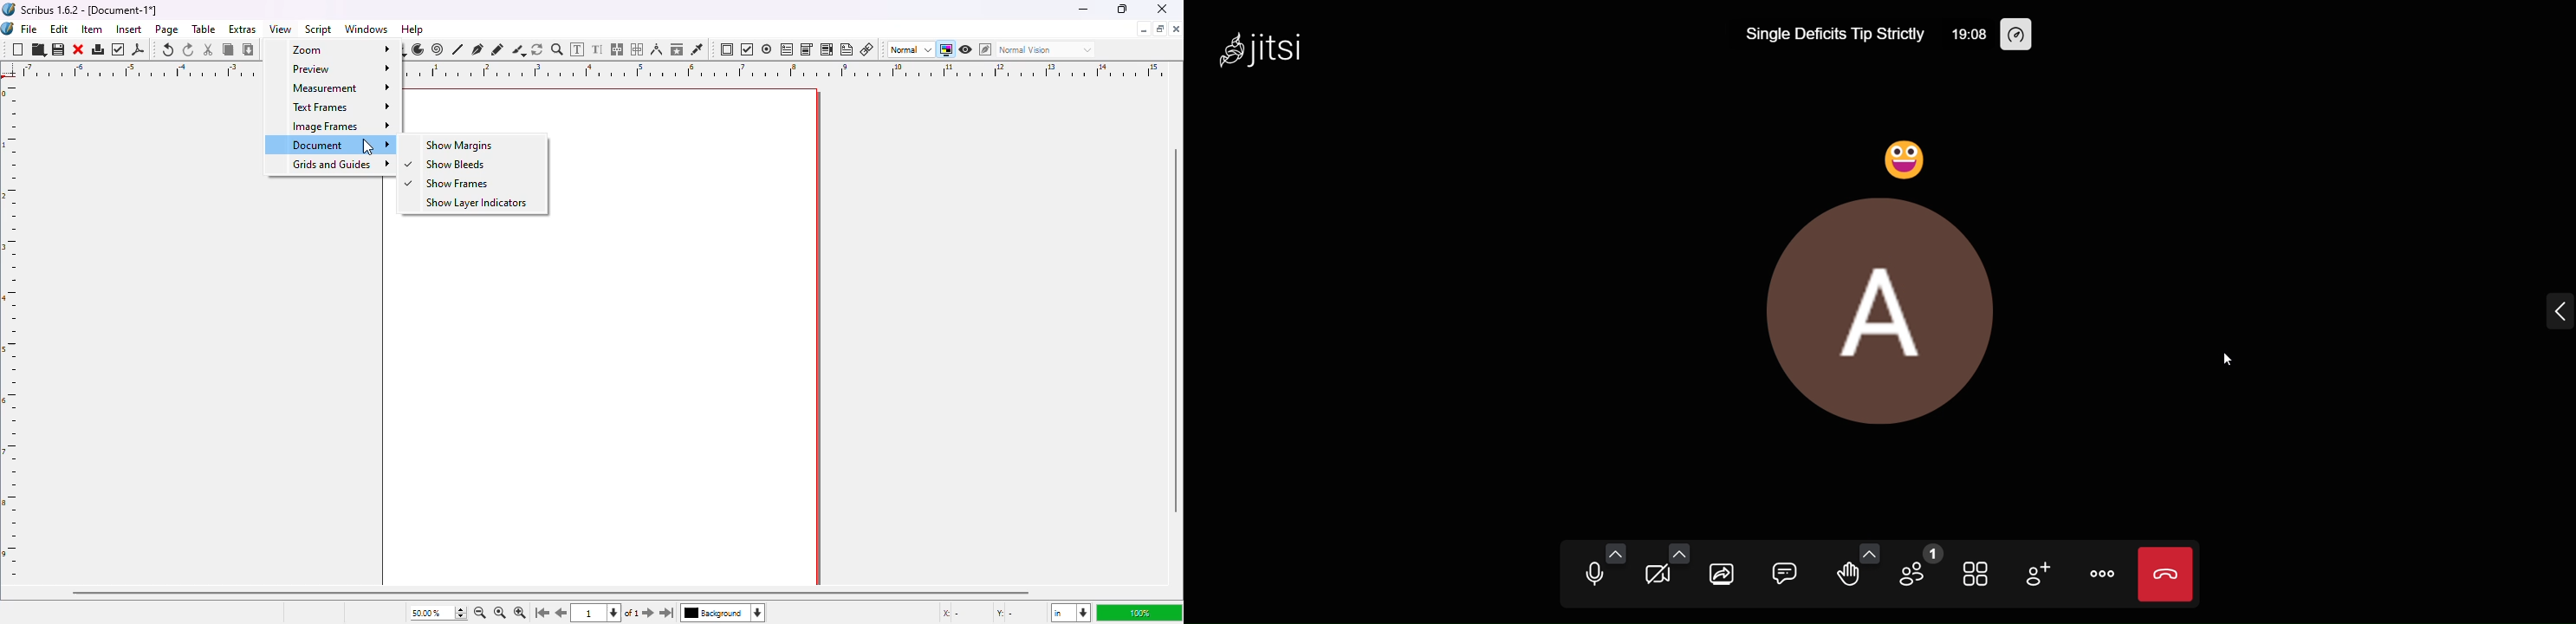 This screenshot has height=644, width=2576. What do you see at coordinates (966, 49) in the screenshot?
I see `preview mode` at bounding box center [966, 49].